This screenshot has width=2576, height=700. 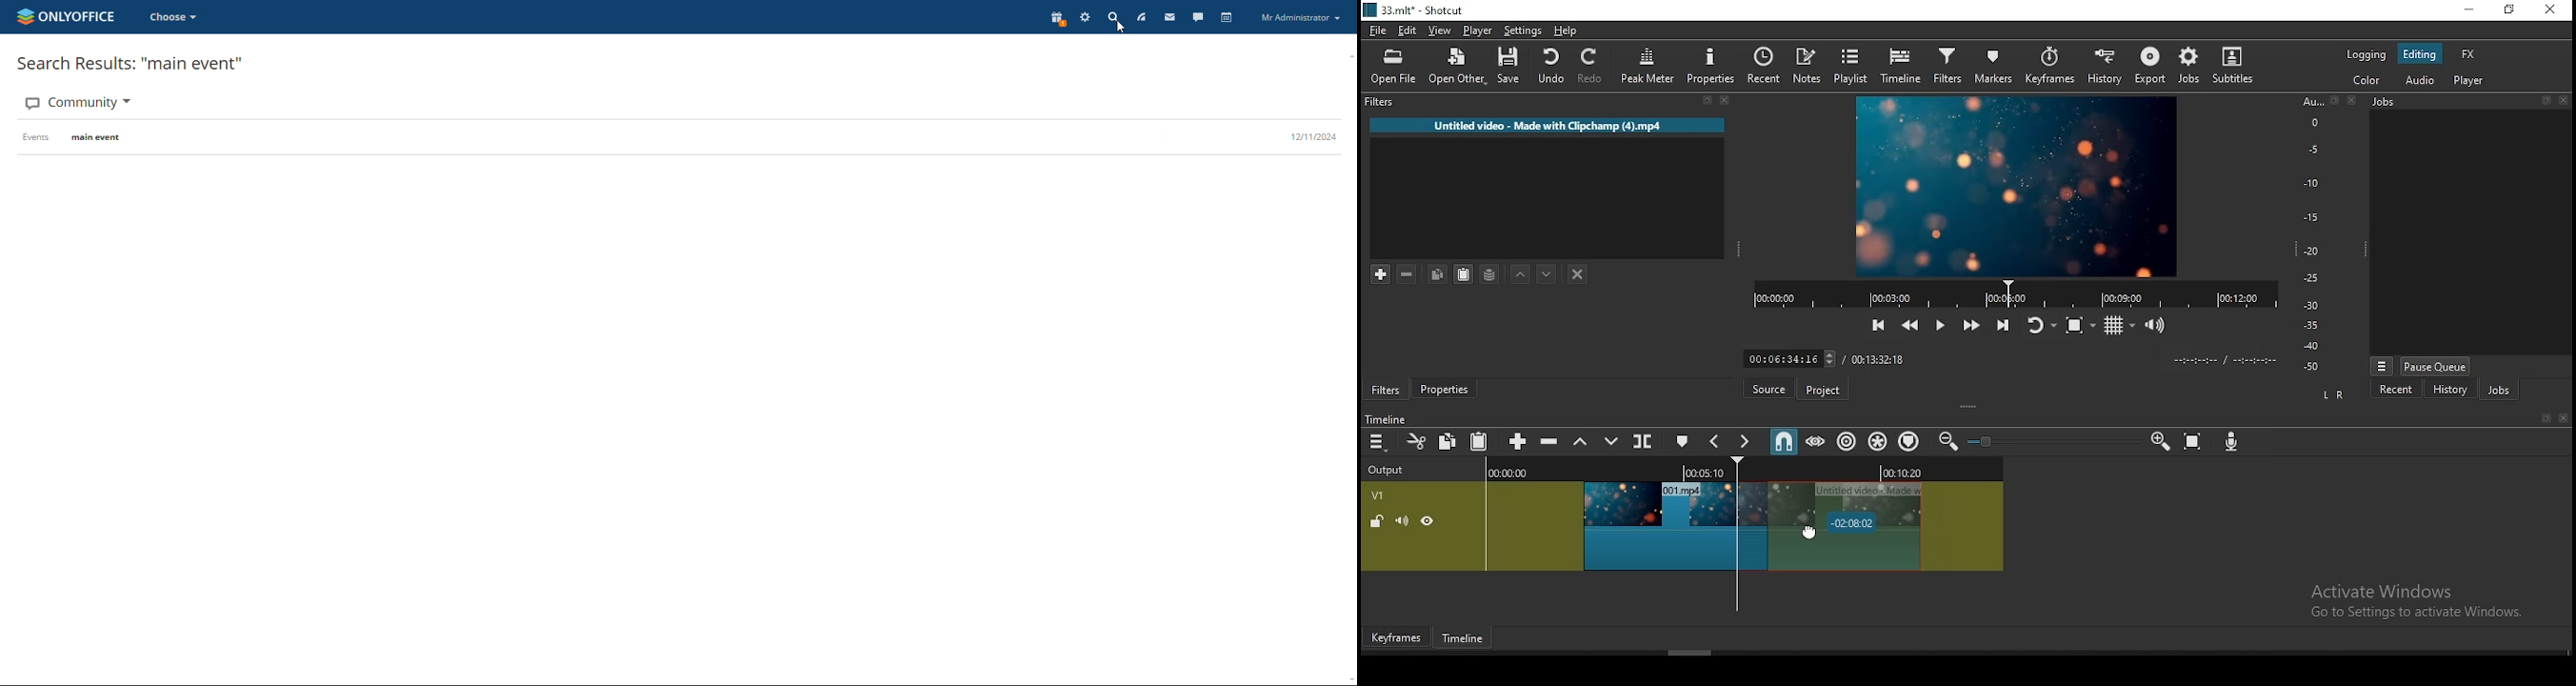 I want to click on , so click(x=2545, y=419).